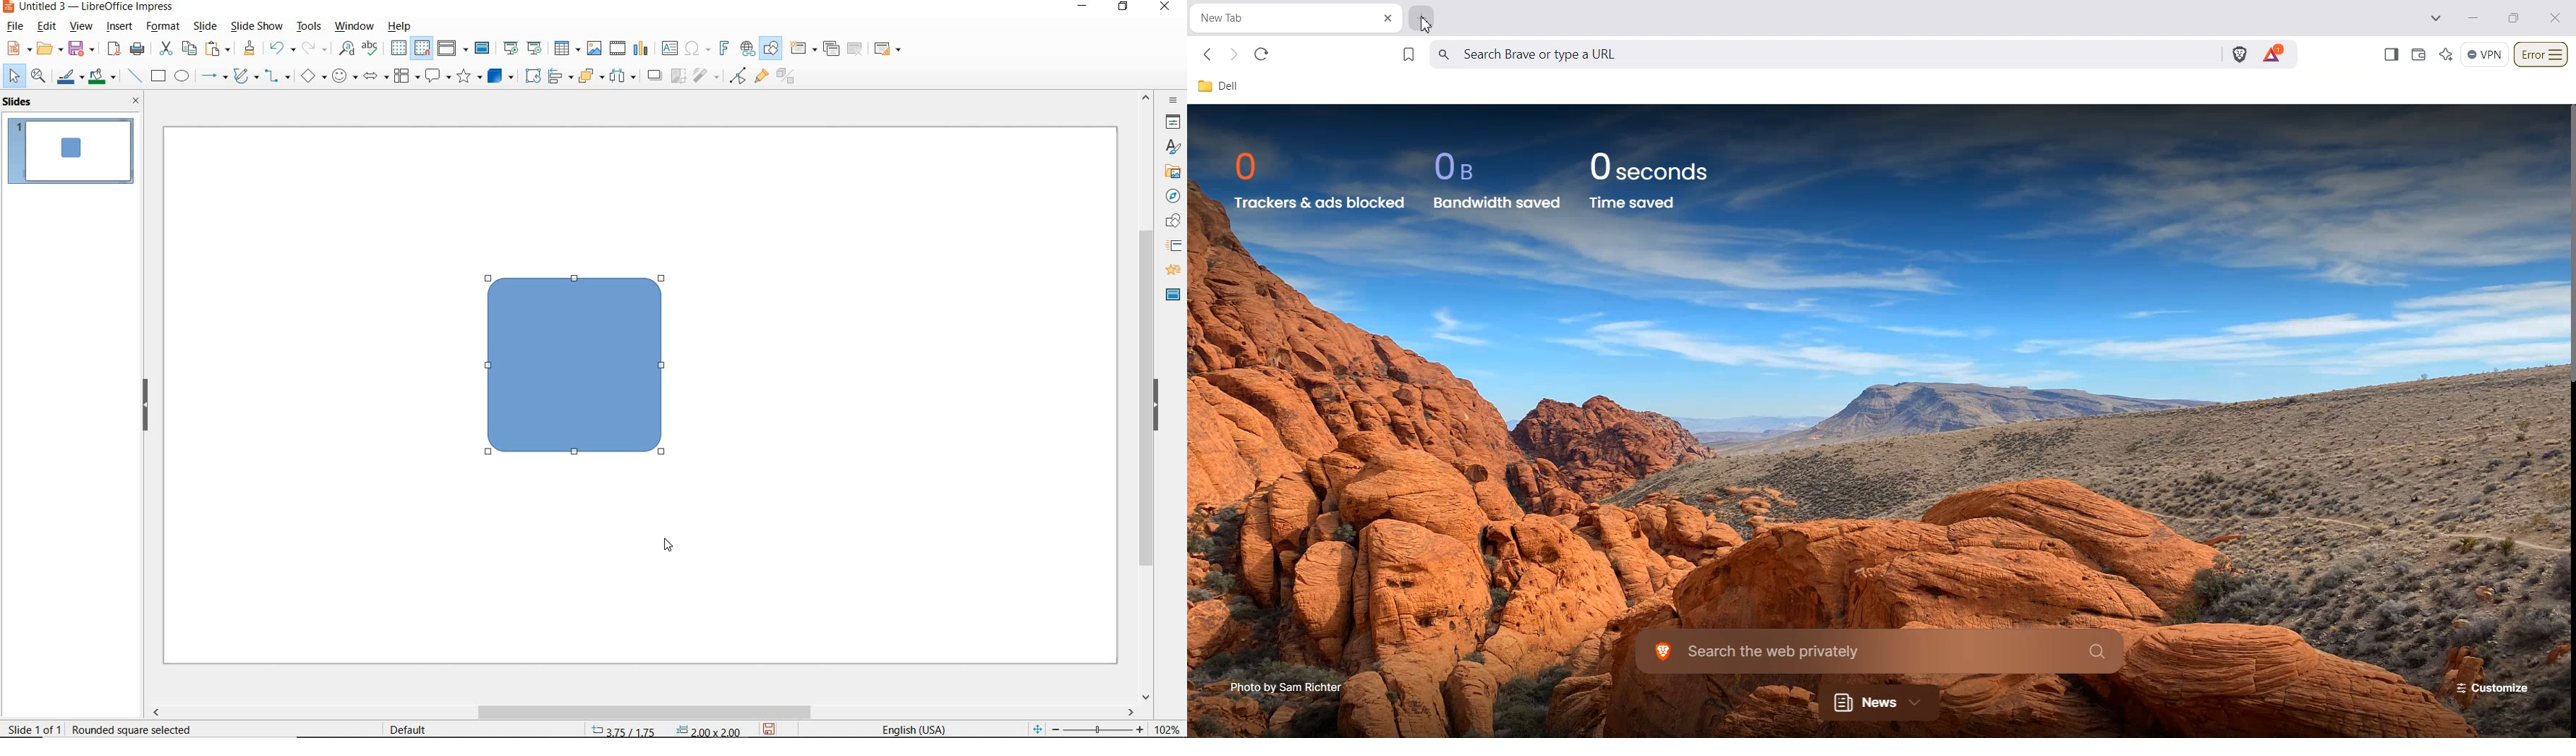  What do you see at coordinates (399, 49) in the screenshot?
I see `display grid` at bounding box center [399, 49].